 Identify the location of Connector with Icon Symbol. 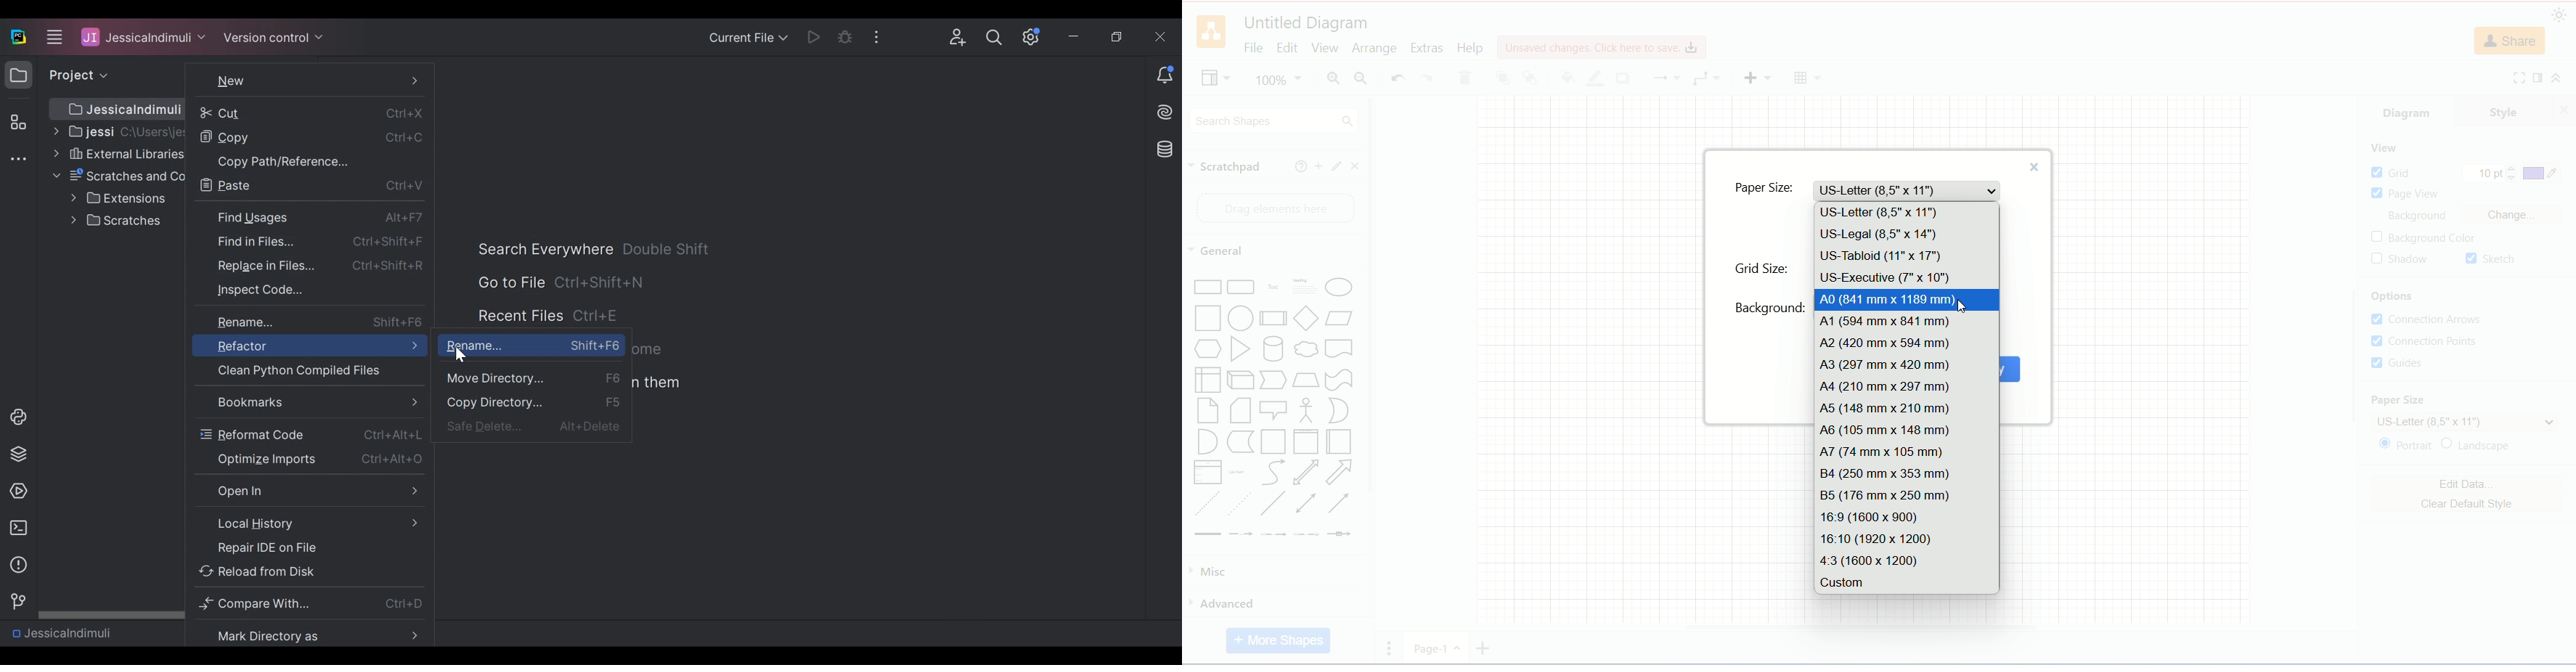
(1340, 535).